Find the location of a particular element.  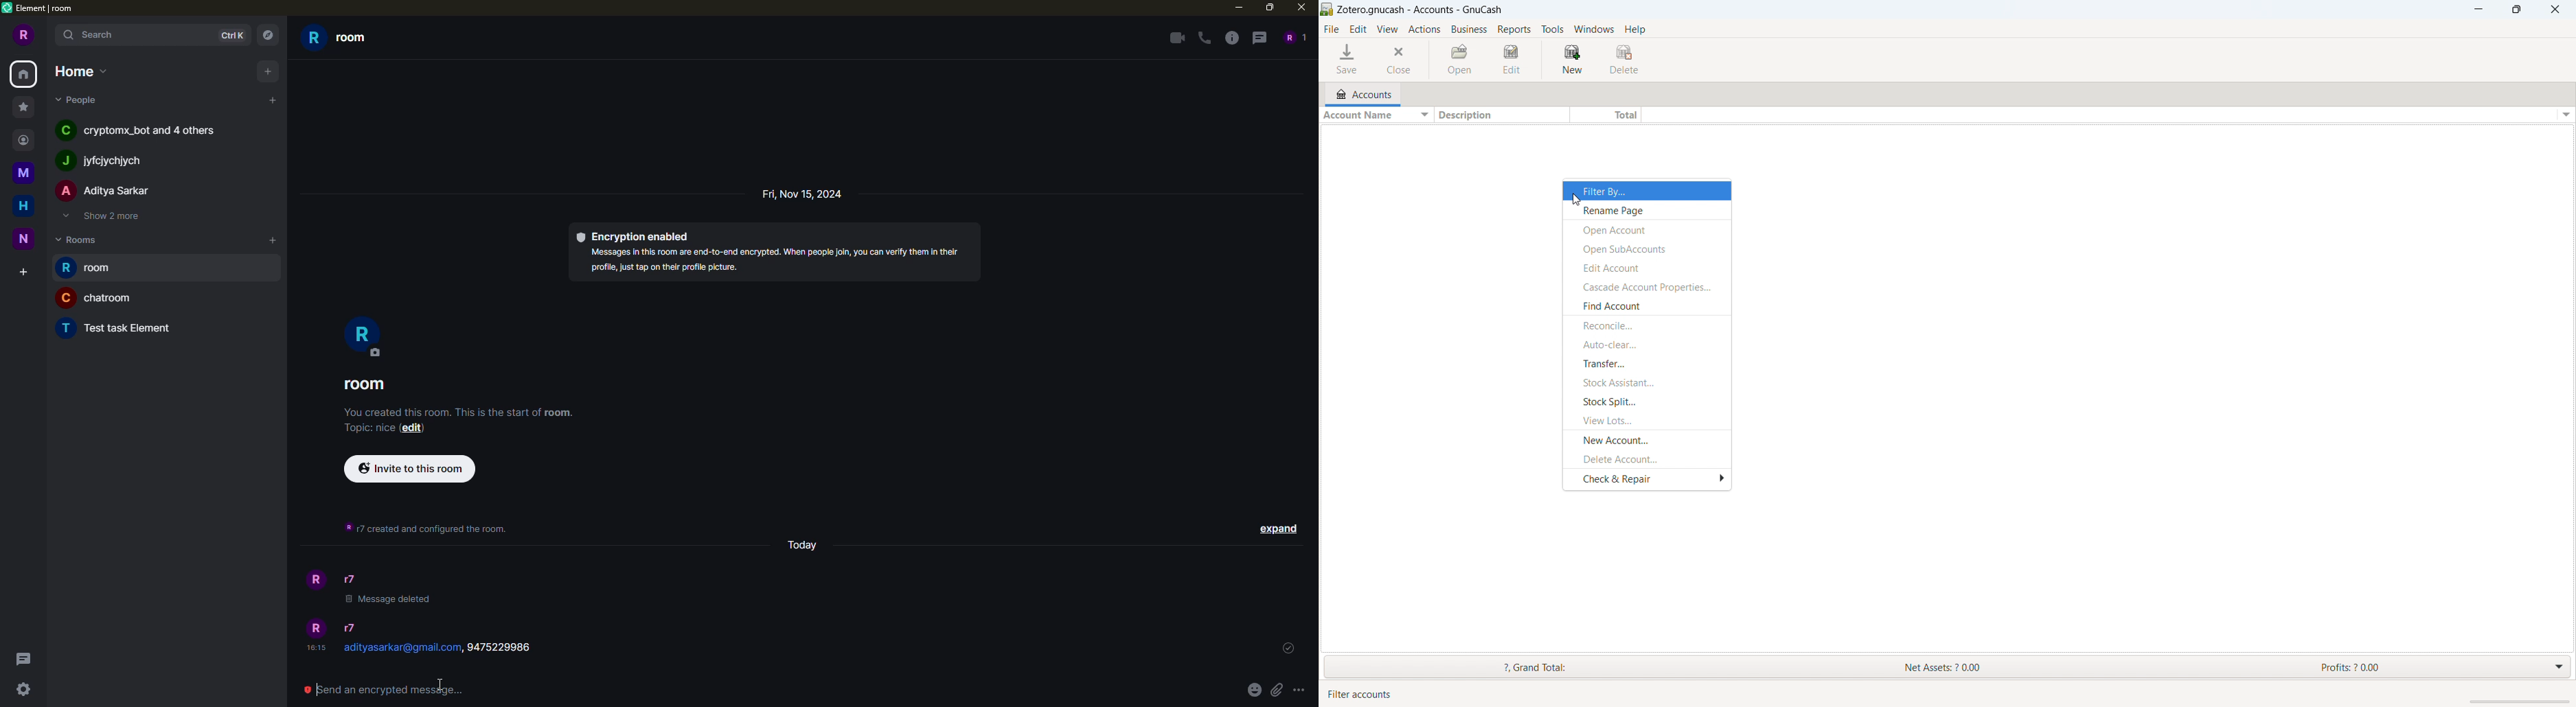

file is located at coordinates (1331, 29).